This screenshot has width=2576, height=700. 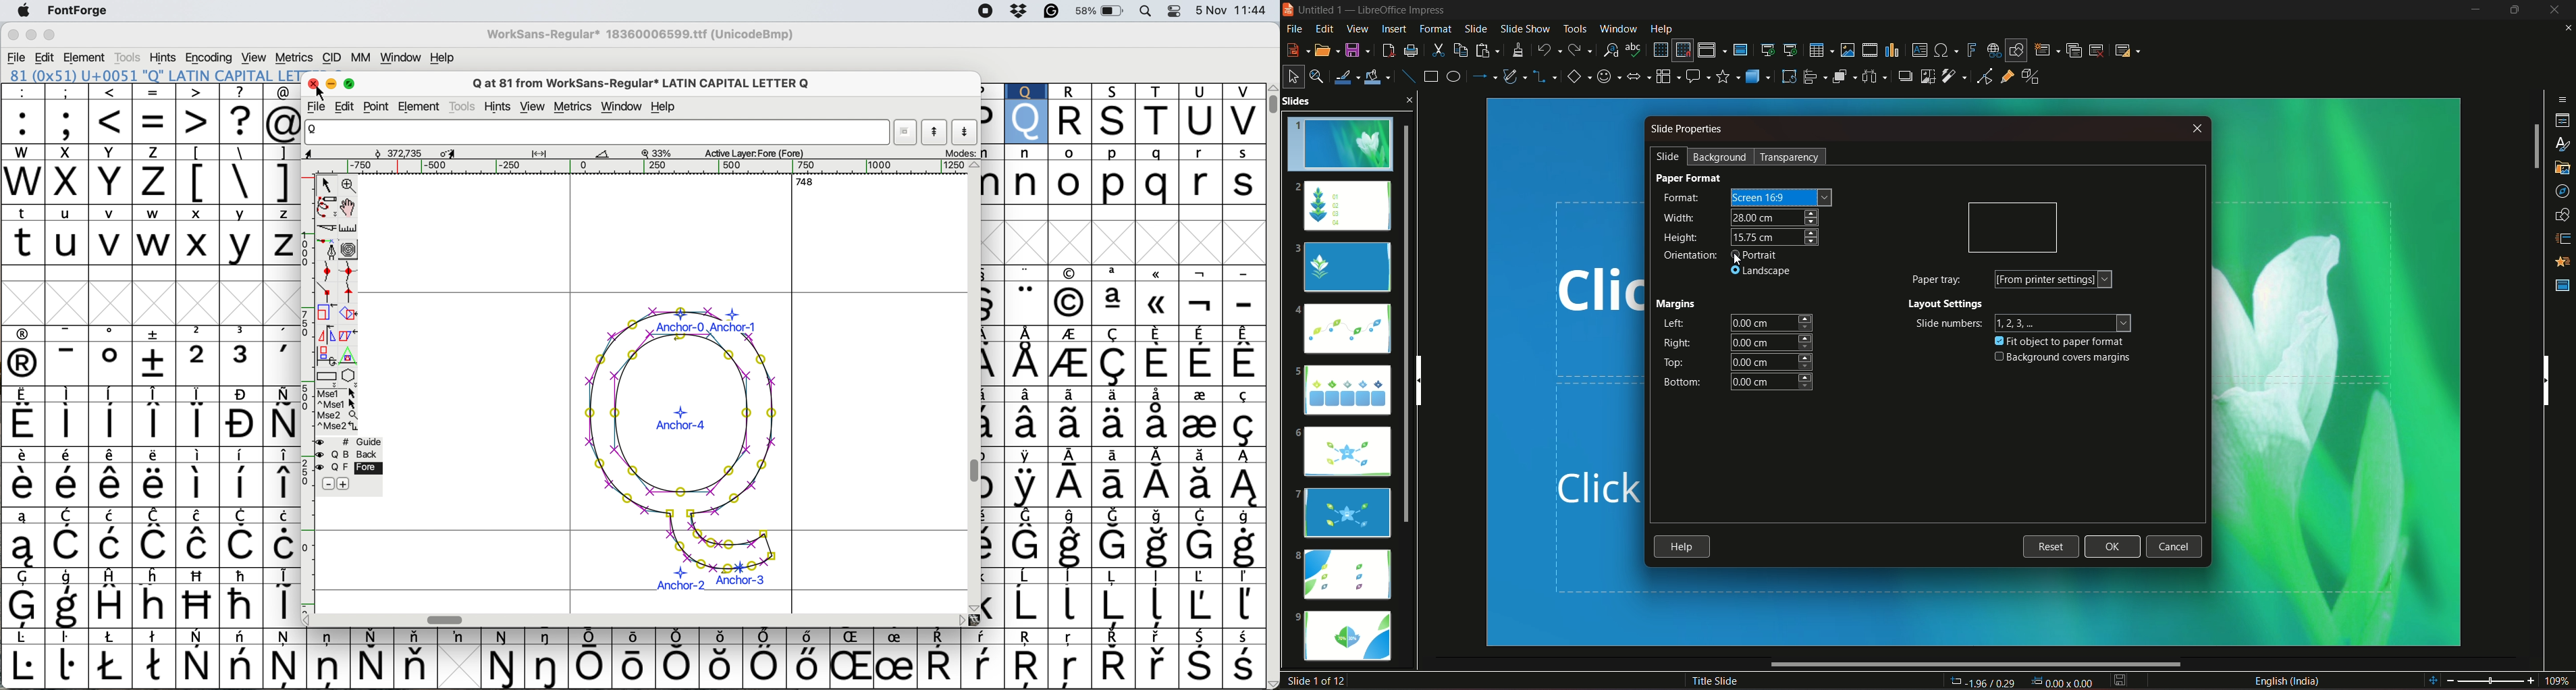 I want to click on new slide, so click(x=2047, y=49).